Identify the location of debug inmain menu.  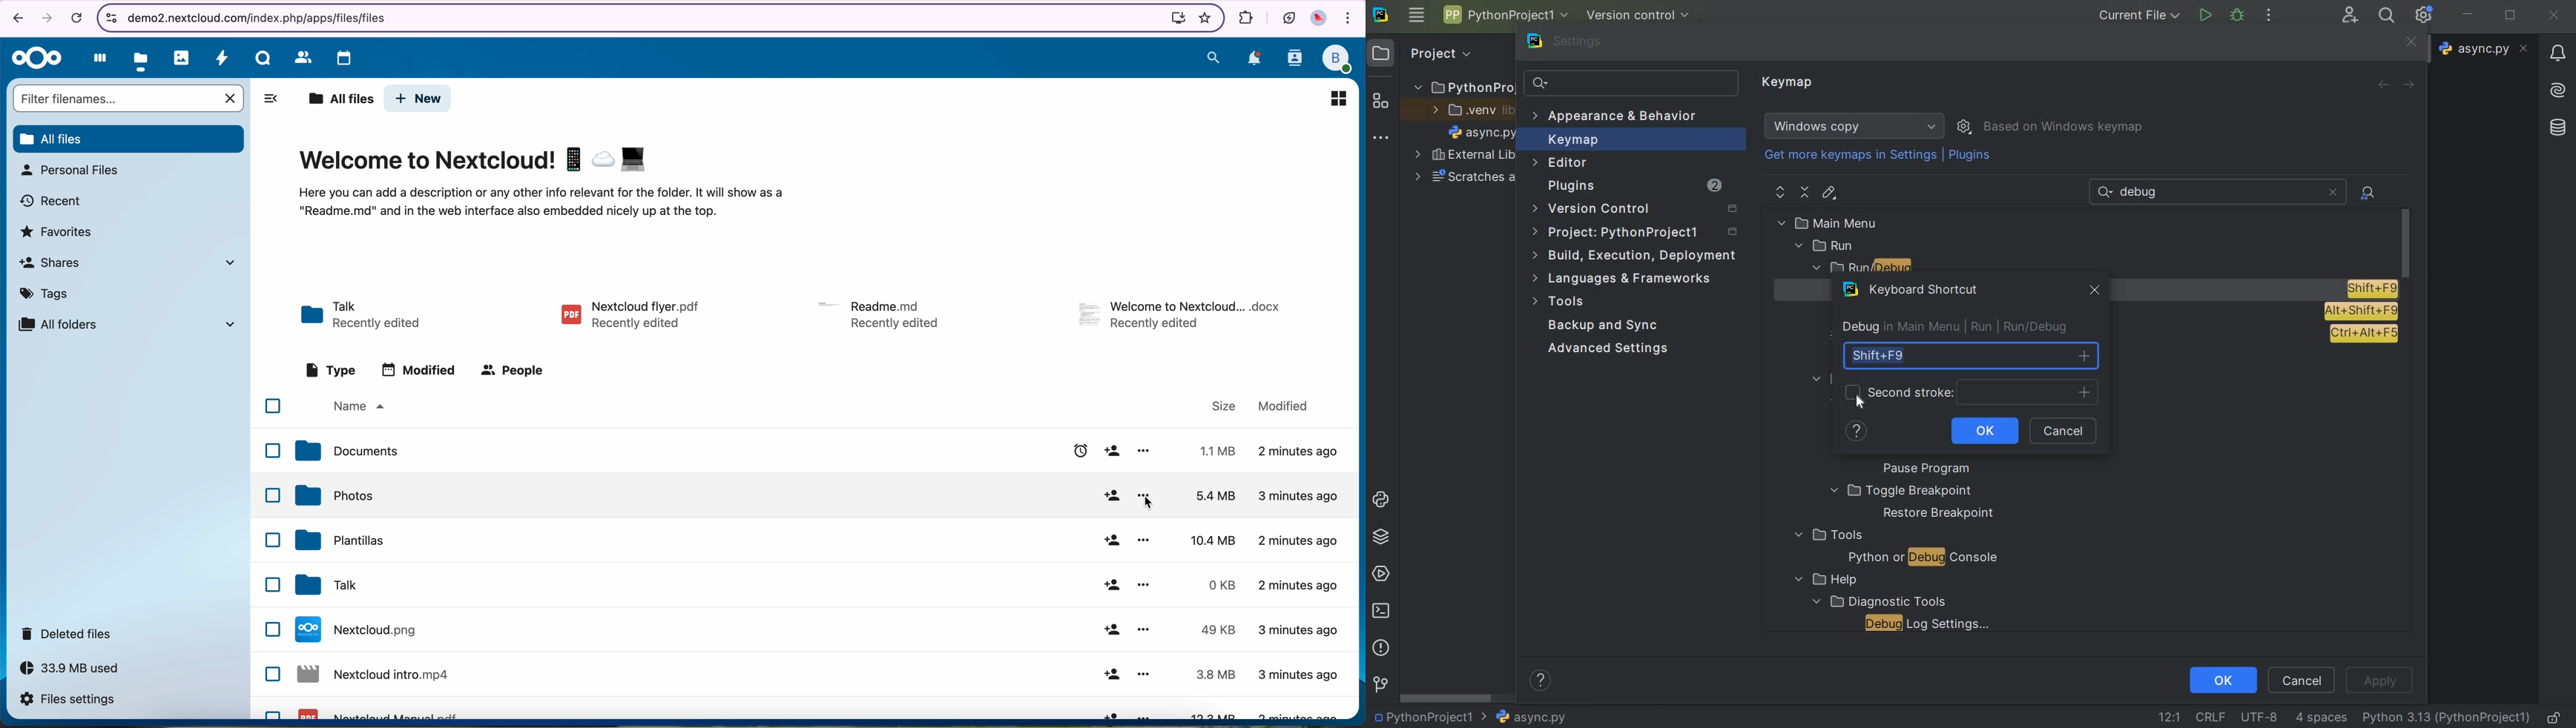
(1897, 328).